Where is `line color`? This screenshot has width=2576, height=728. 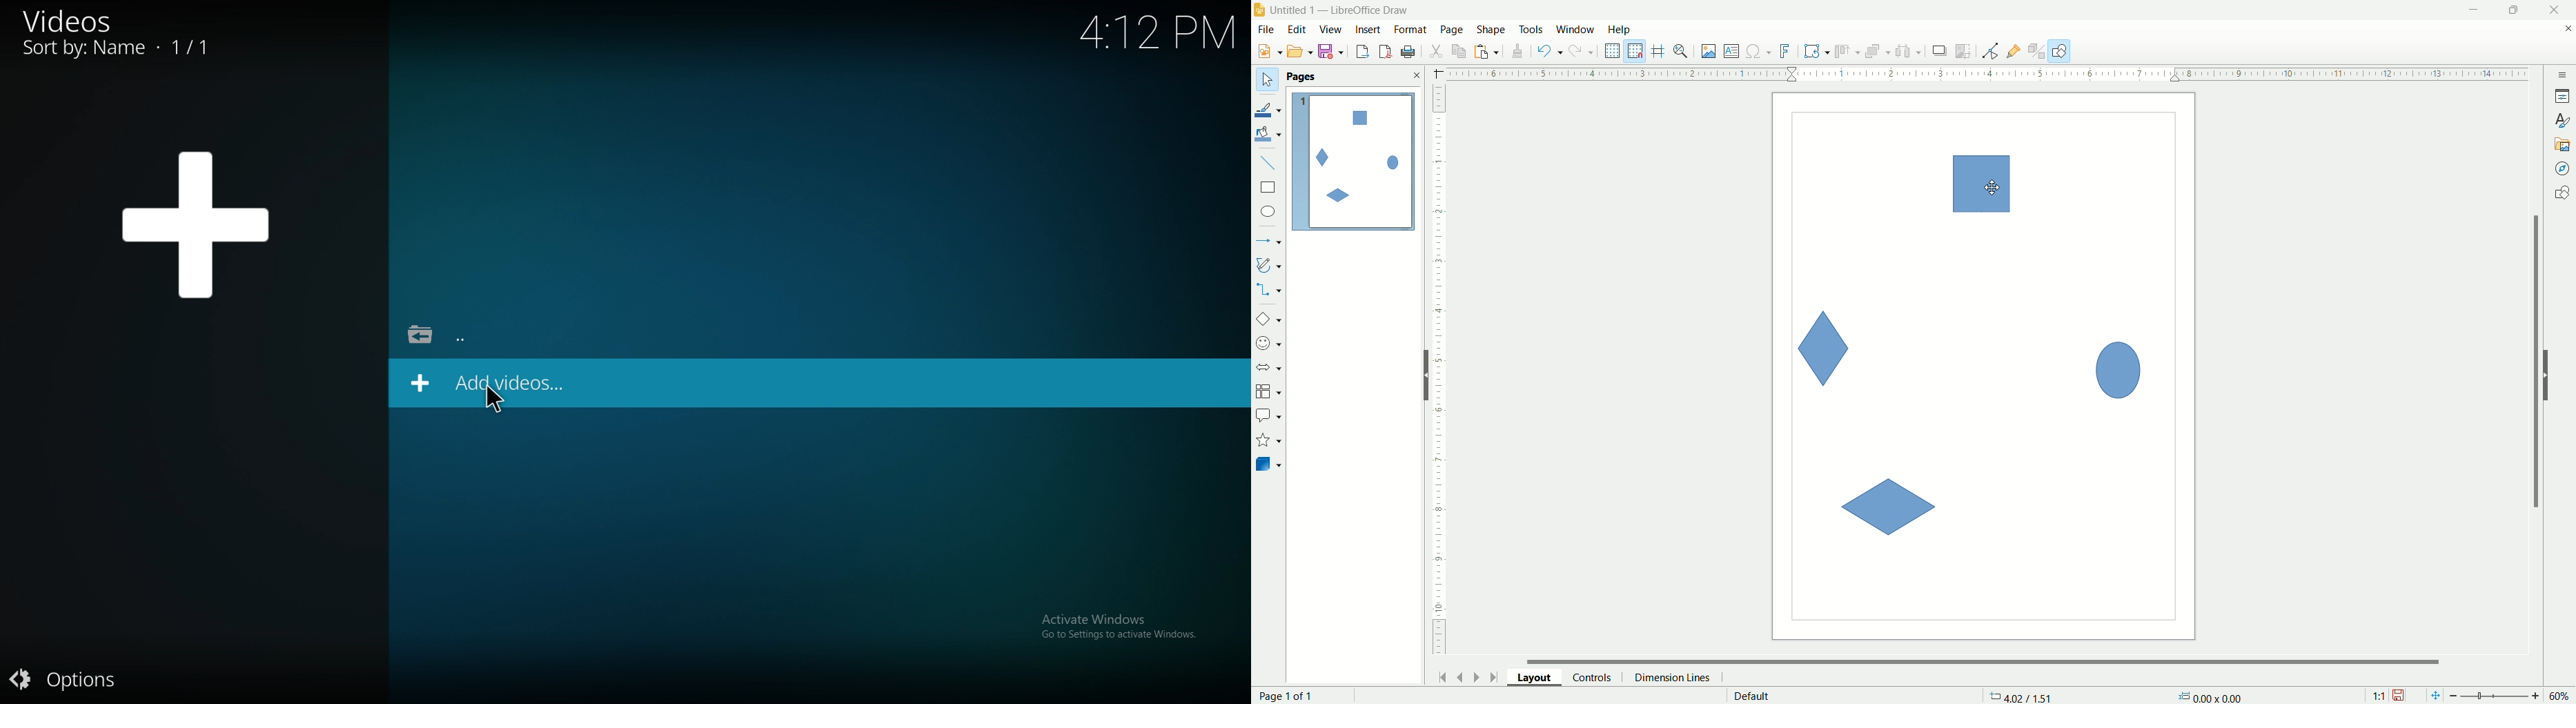 line color is located at coordinates (1269, 108).